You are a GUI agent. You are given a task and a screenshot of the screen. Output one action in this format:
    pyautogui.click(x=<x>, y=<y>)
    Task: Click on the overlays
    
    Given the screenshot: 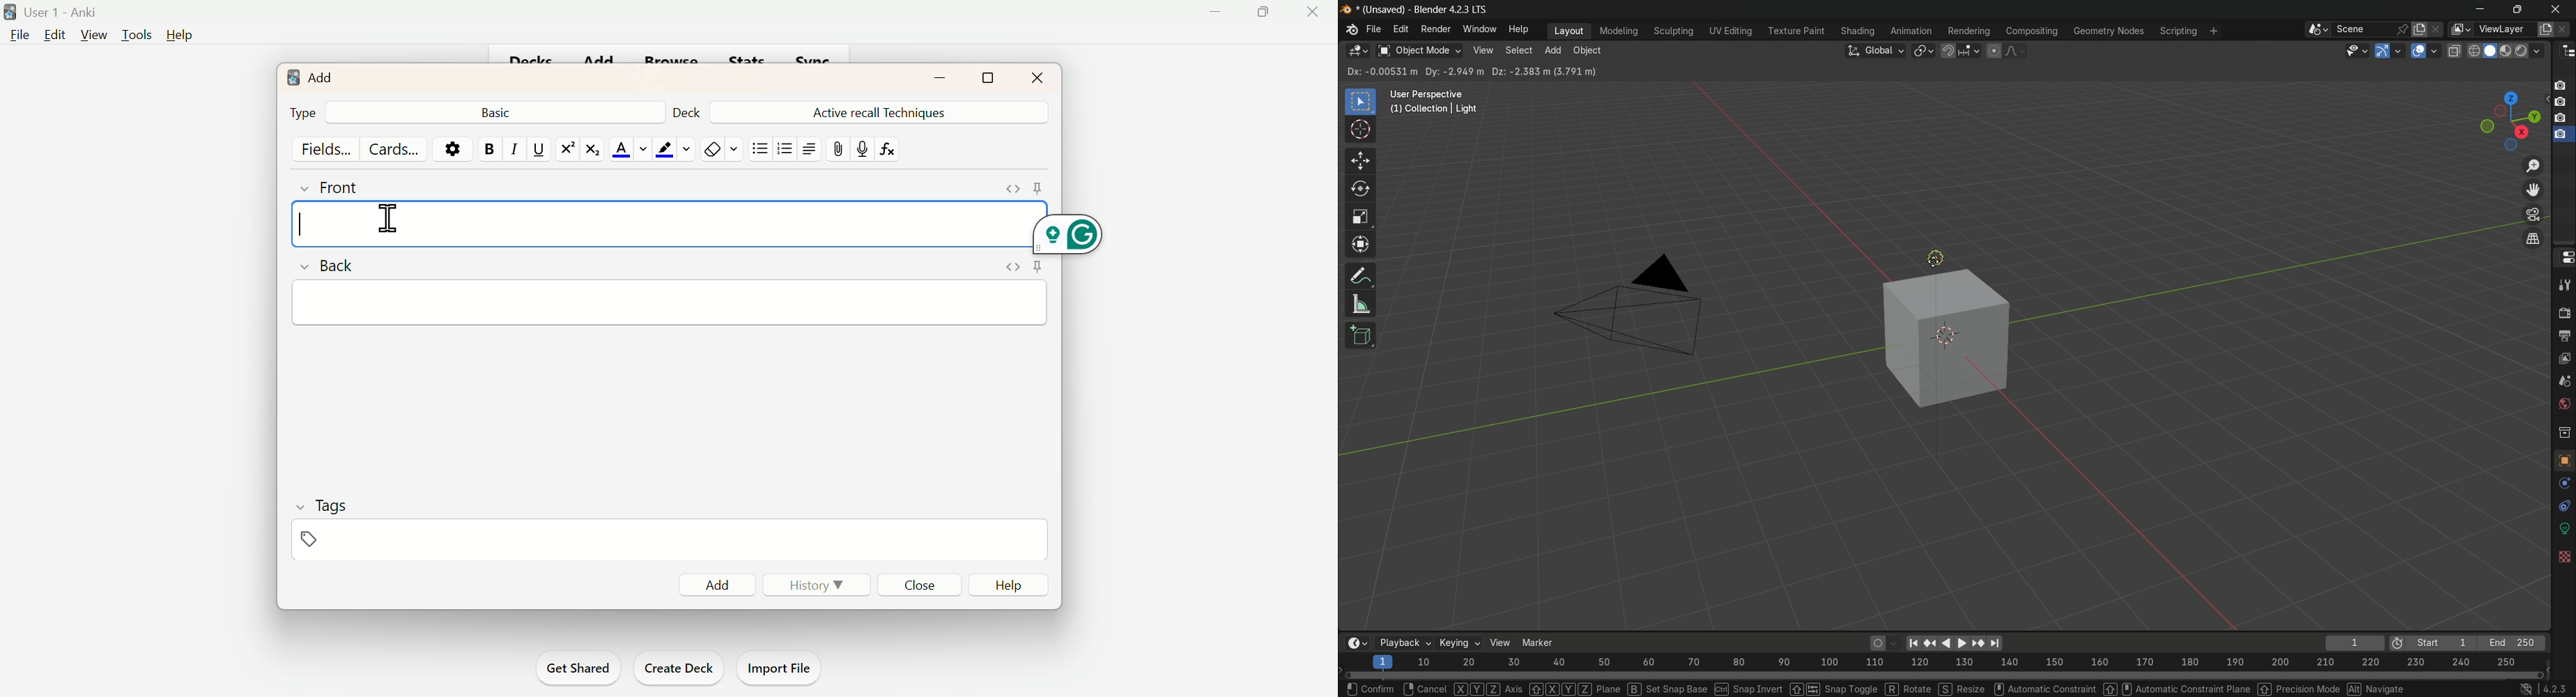 What is the action you would take?
    pyautogui.click(x=2436, y=51)
    